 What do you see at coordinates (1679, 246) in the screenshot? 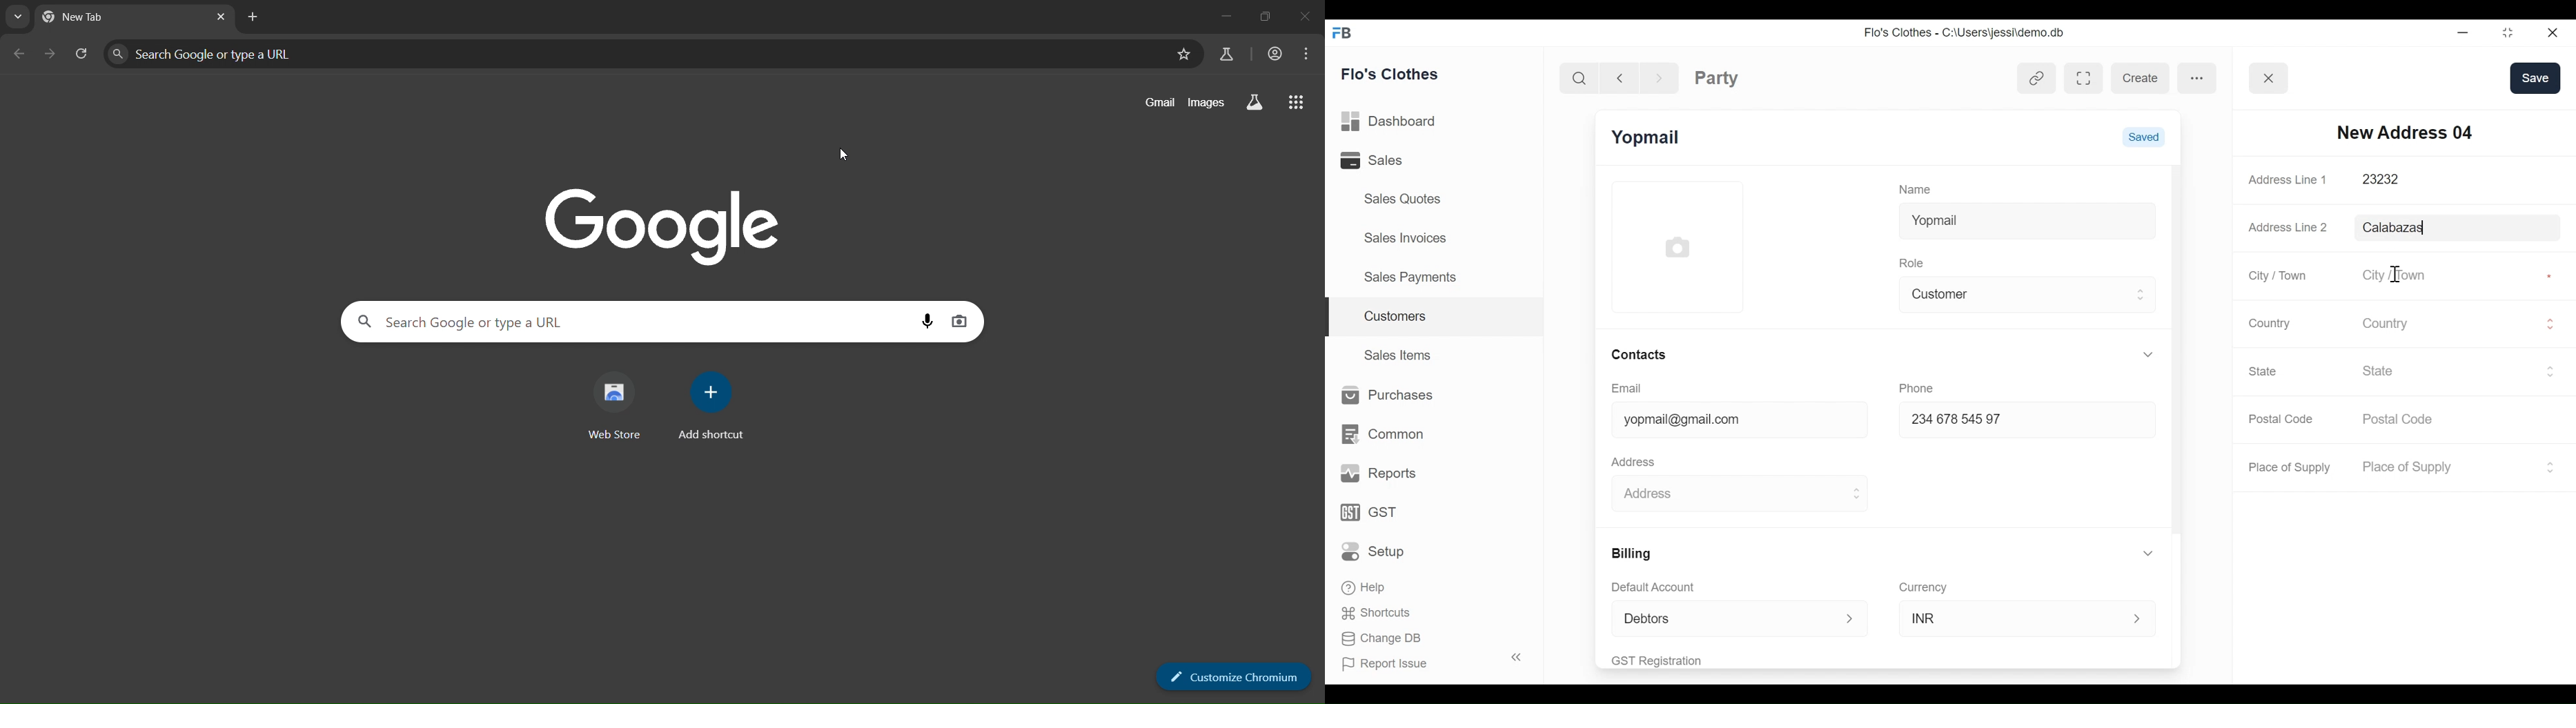
I see `Profile Picture` at bounding box center [1679, 246].